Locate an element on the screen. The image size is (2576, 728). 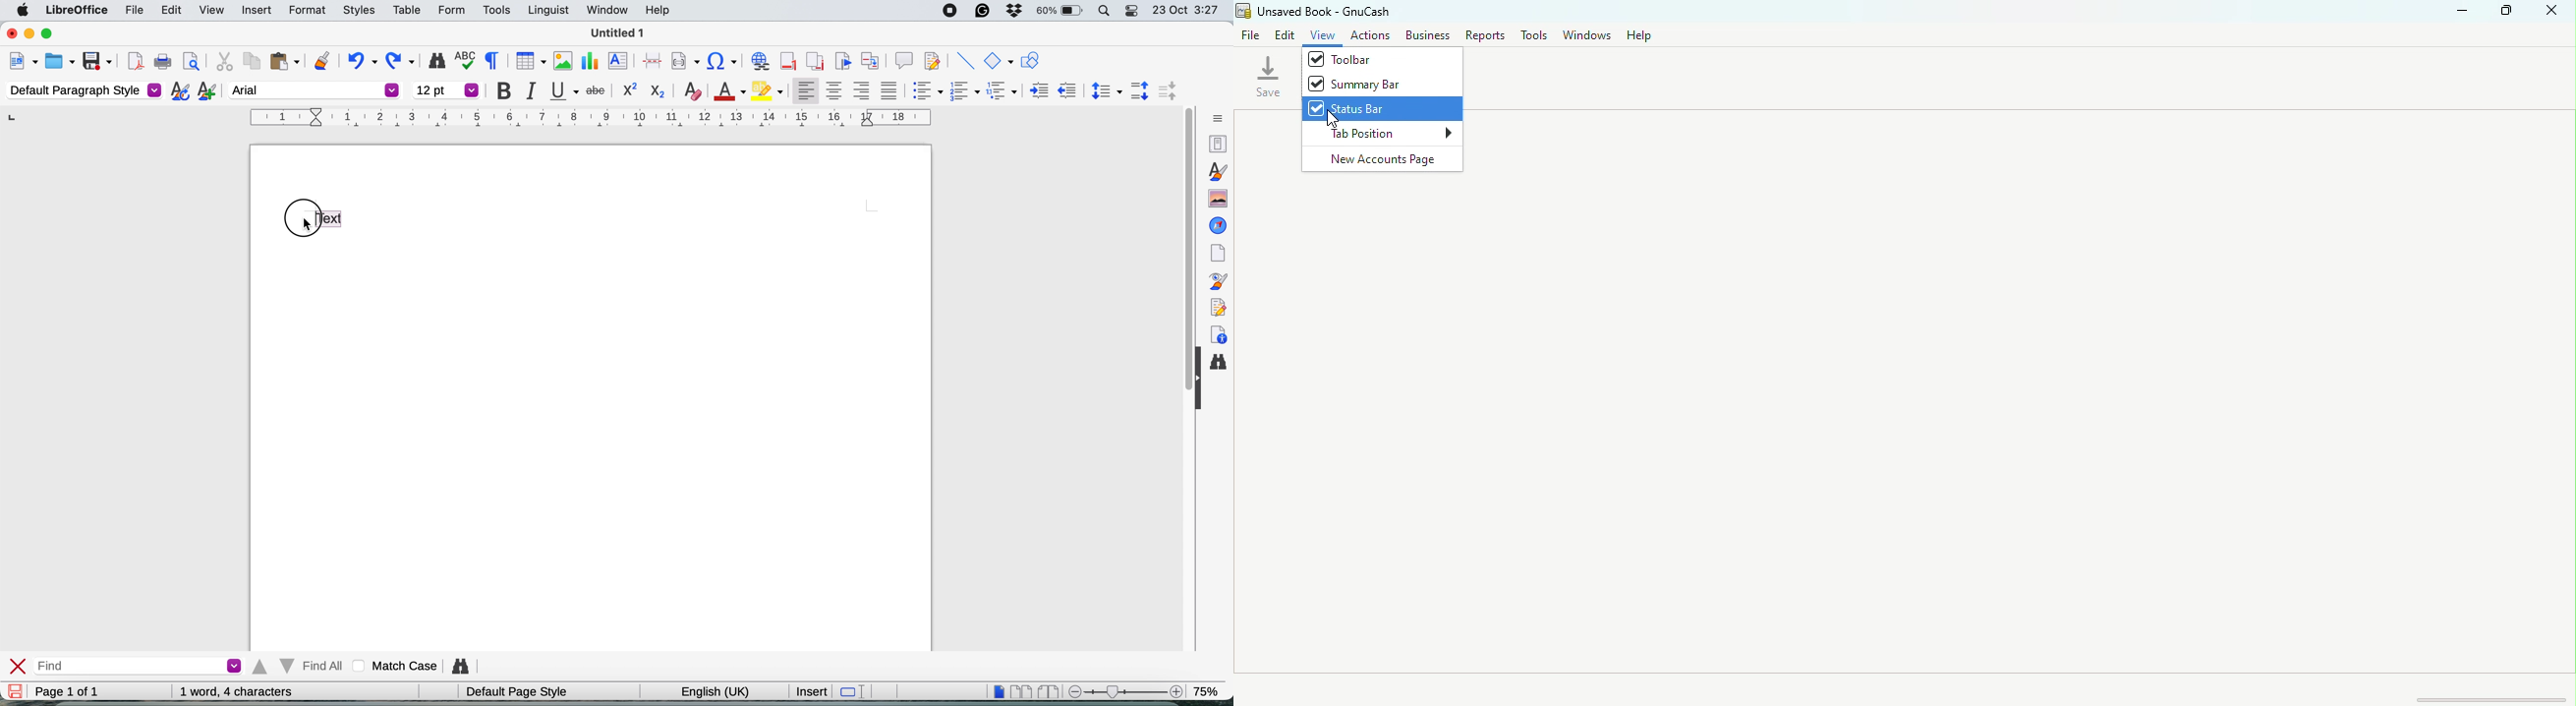
word and character count is located at coordinates (237, 691).